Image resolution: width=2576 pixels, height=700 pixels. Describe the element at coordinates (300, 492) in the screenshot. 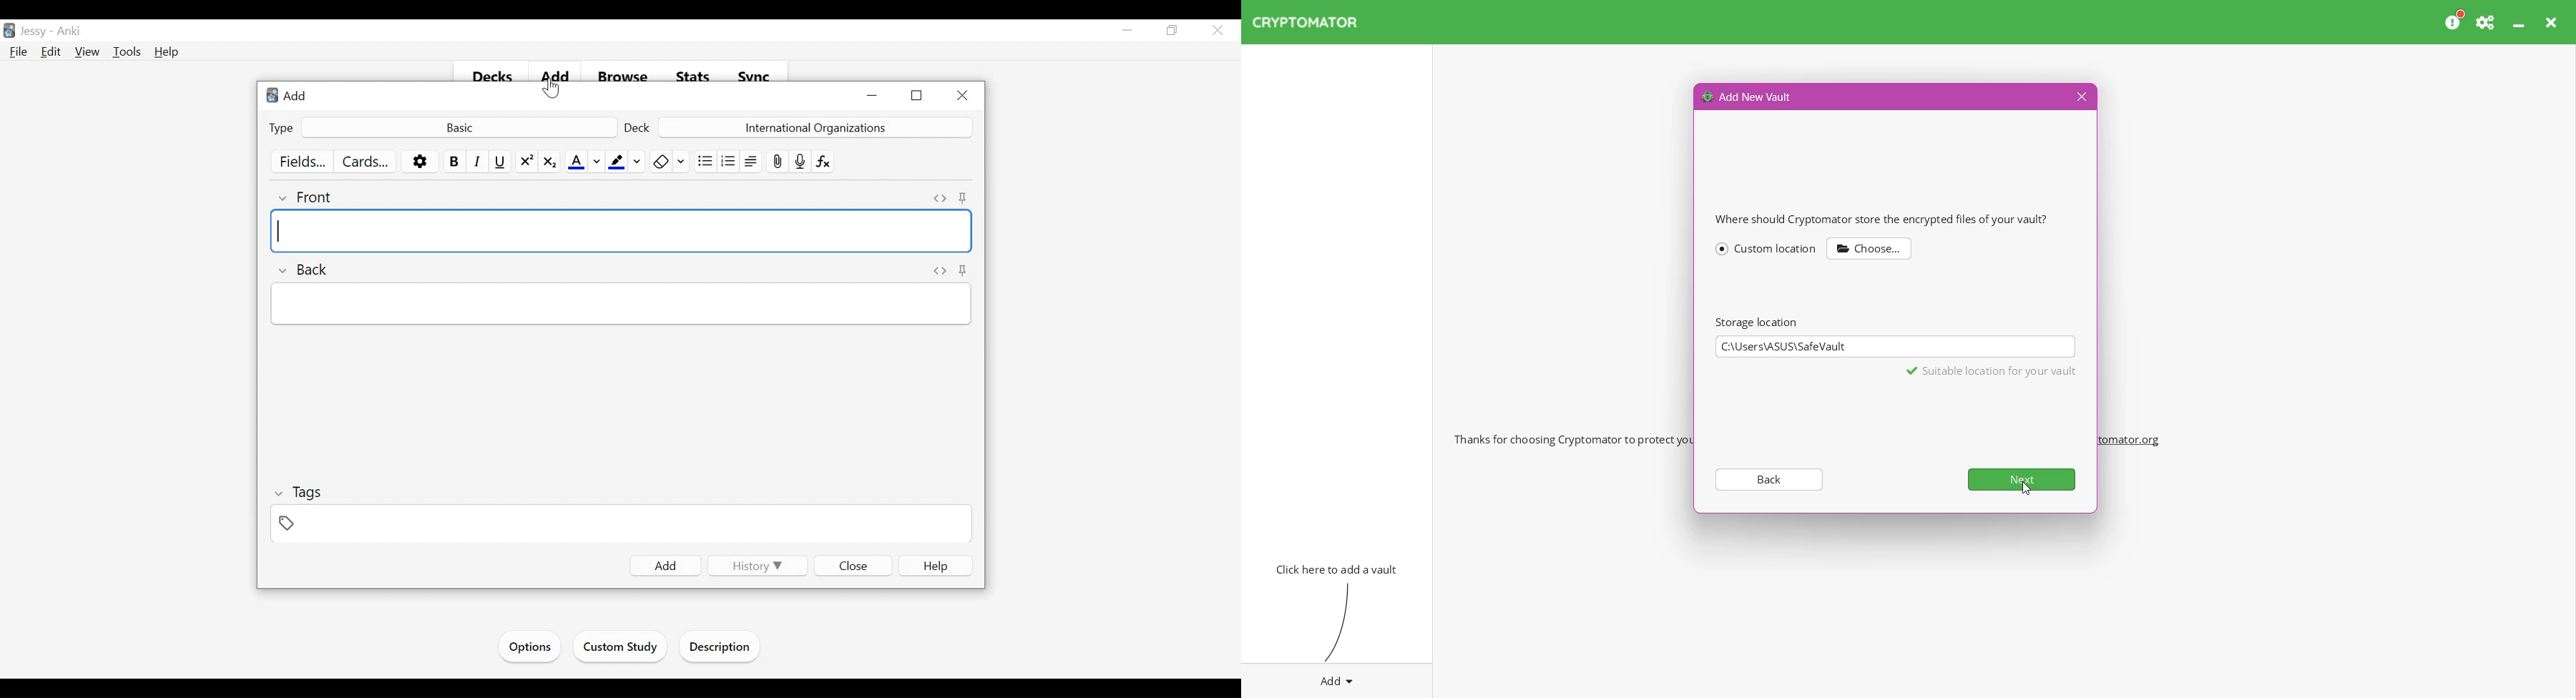

I see `Tags` at that location.